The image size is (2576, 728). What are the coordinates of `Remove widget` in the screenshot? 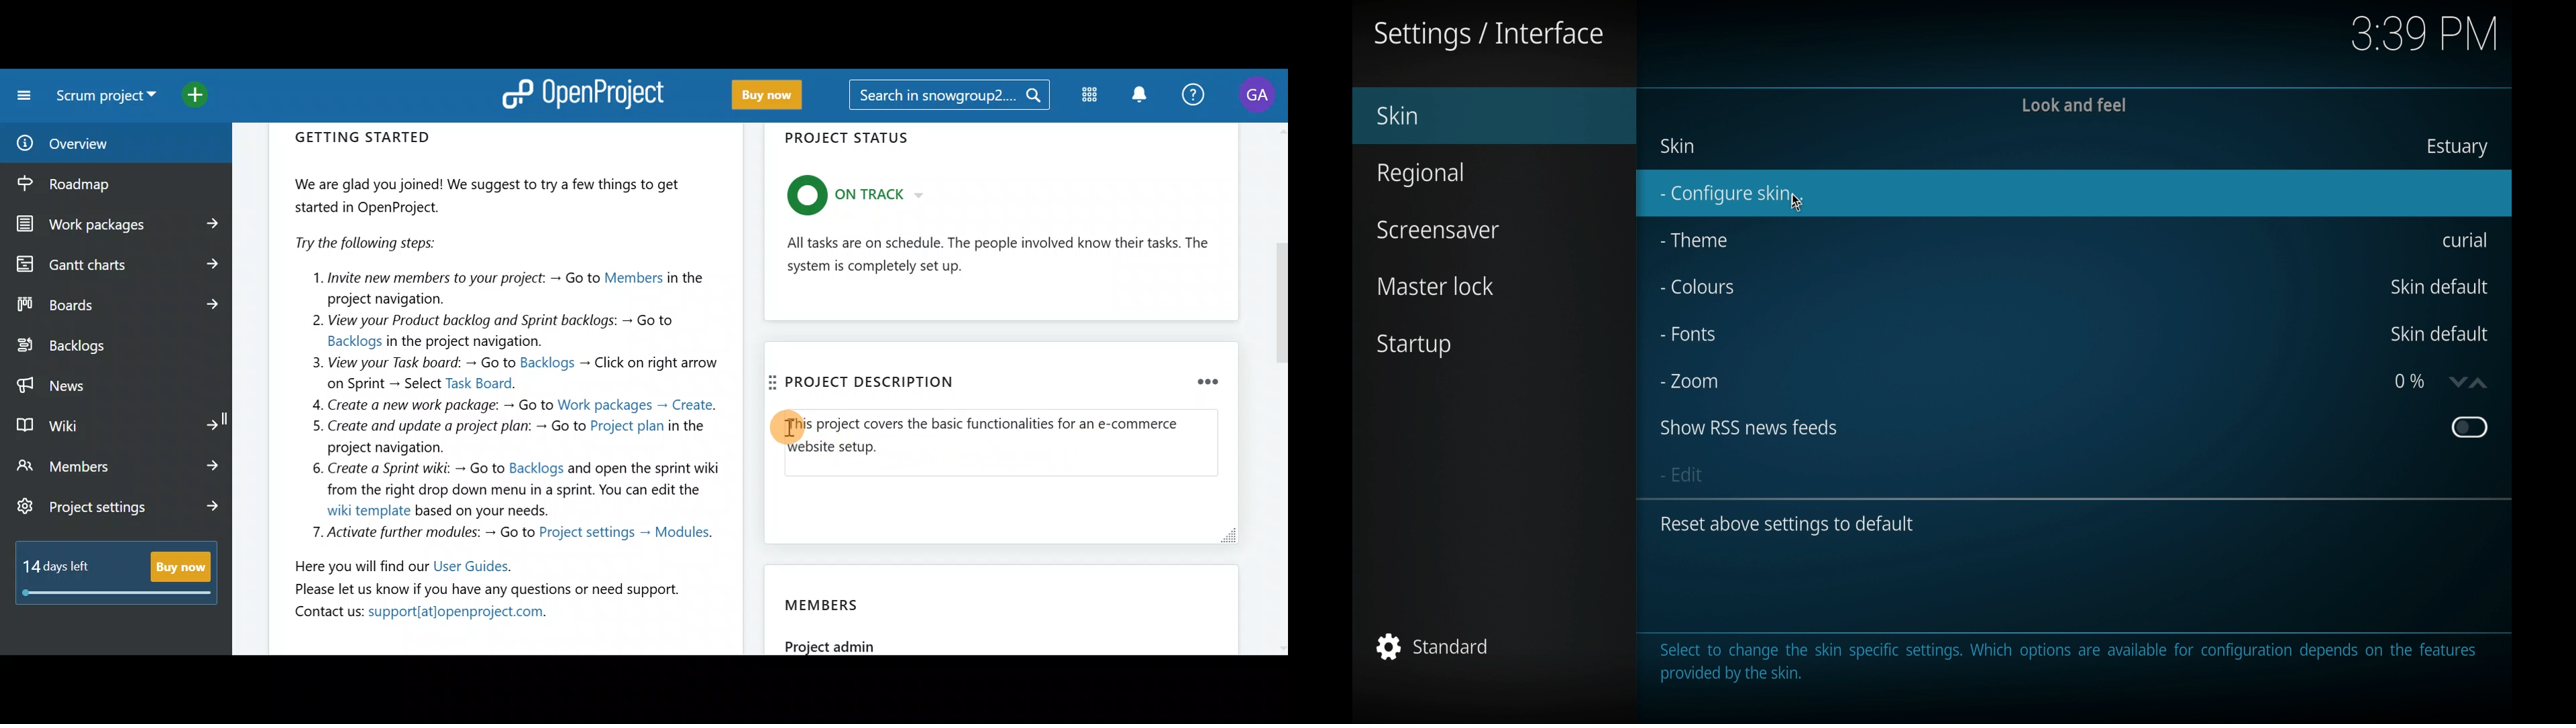 It's located at (1192, 379).